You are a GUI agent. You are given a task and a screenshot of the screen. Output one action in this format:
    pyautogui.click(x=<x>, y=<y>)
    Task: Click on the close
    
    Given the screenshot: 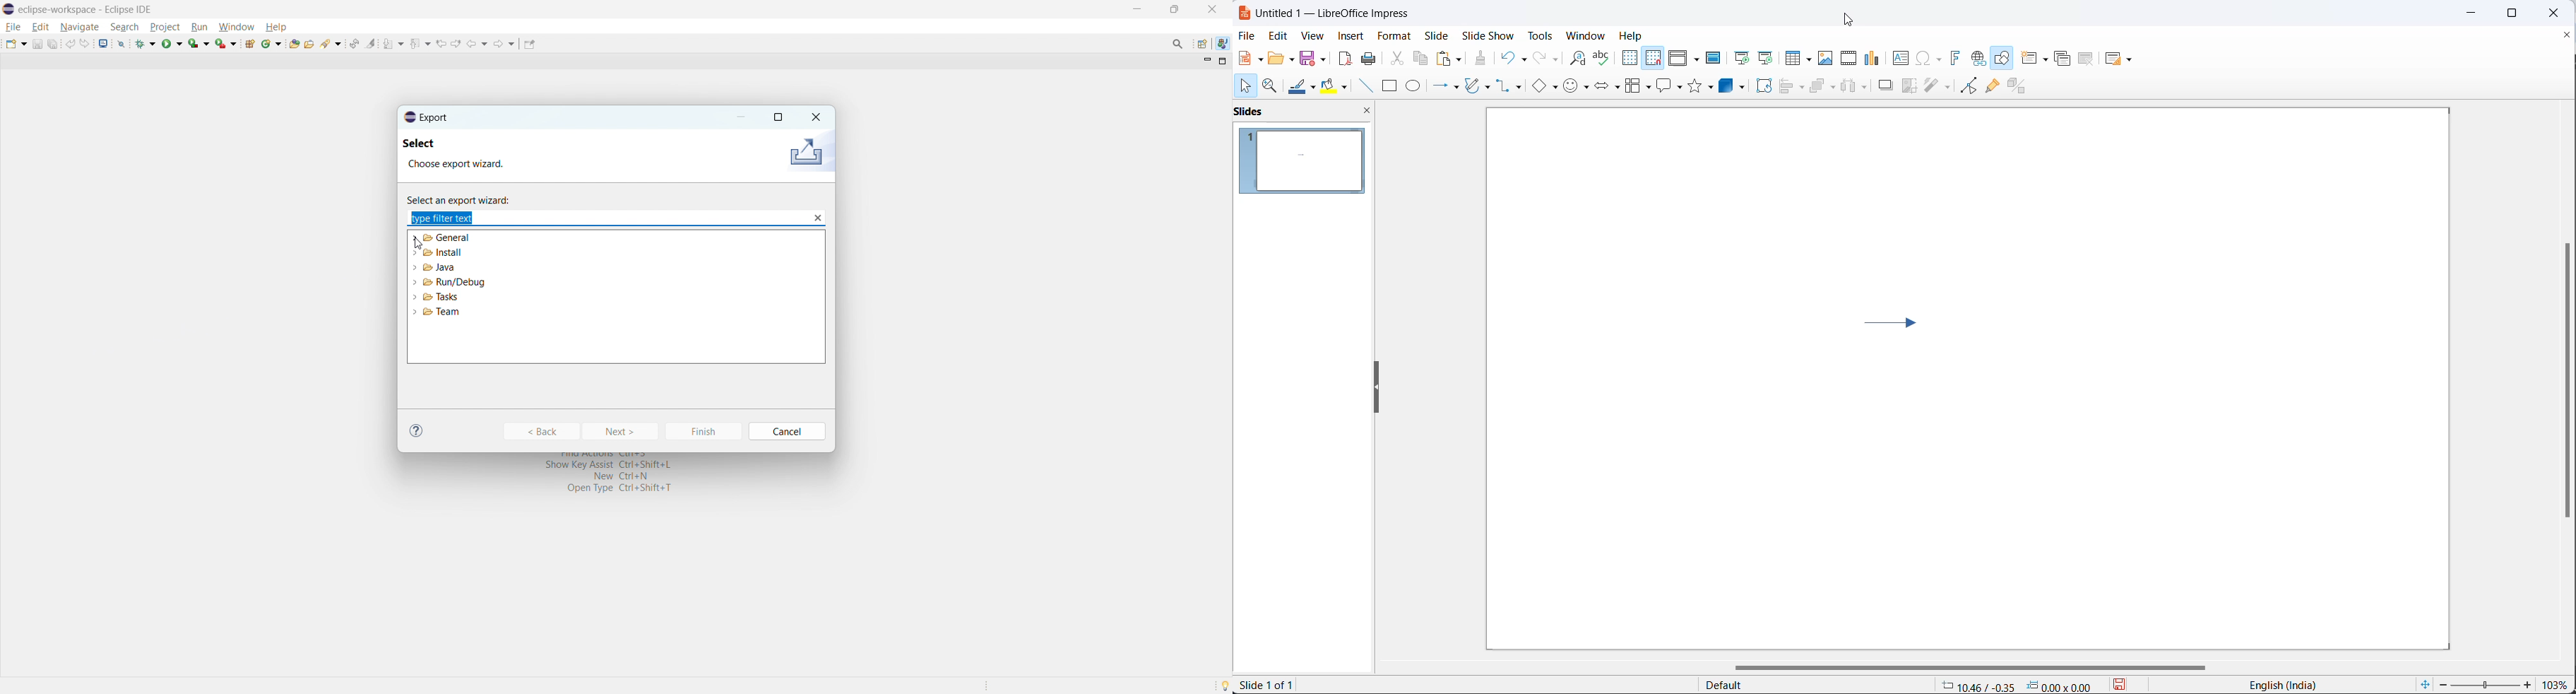 What is the action you would take?
    pyautogui.click(x=815, y=116)
    